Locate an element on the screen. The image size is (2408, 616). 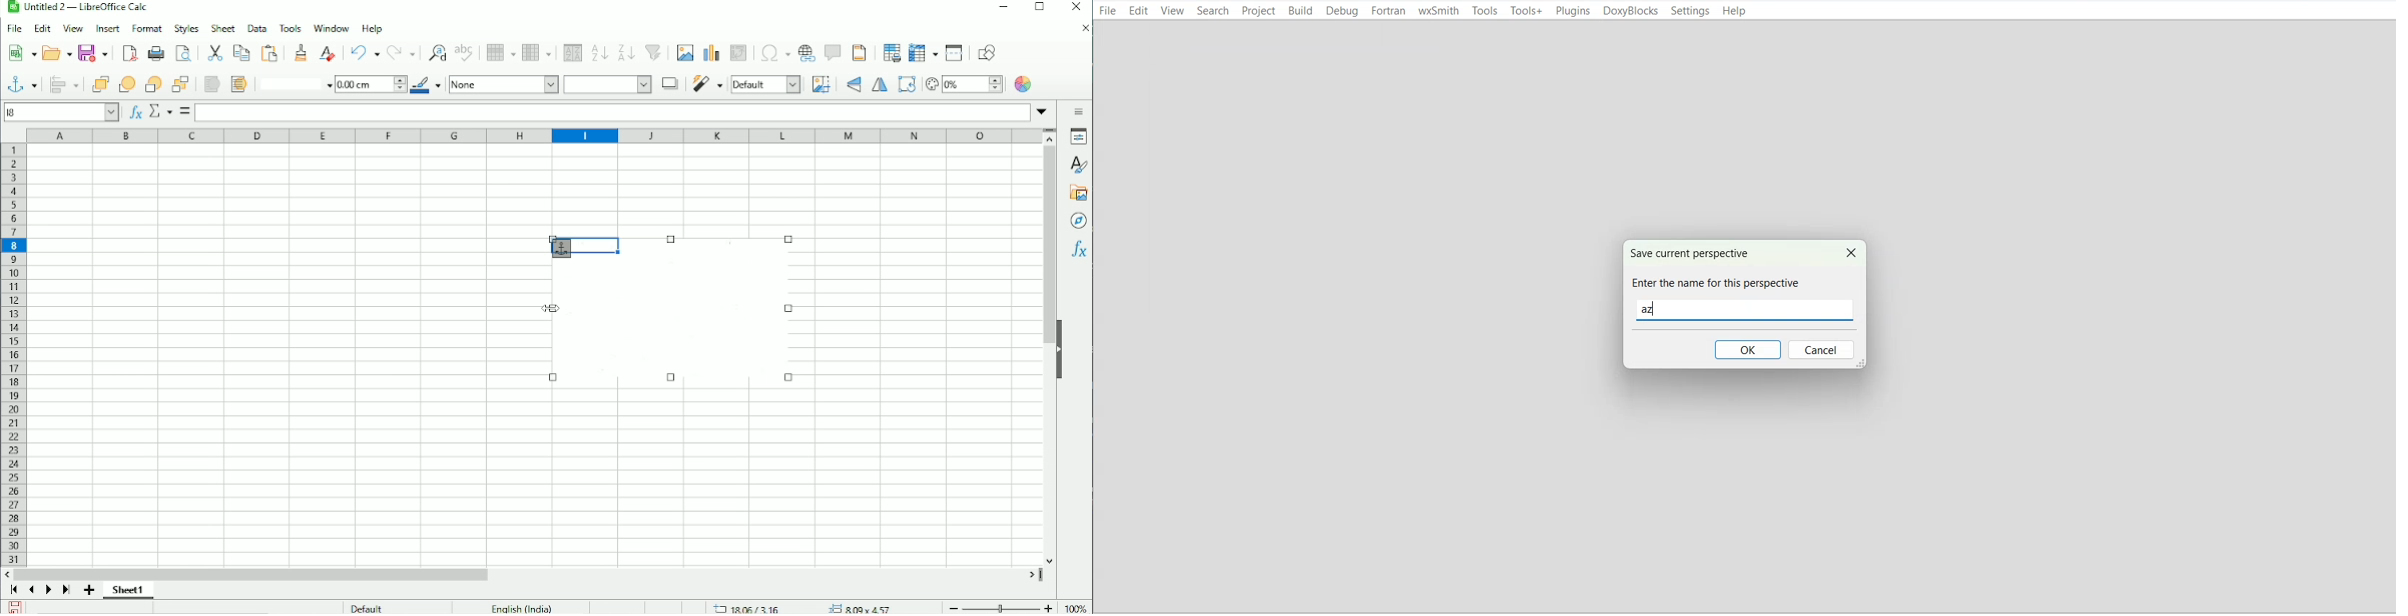
Sidebar settings is located at coordinates (1079, 111).